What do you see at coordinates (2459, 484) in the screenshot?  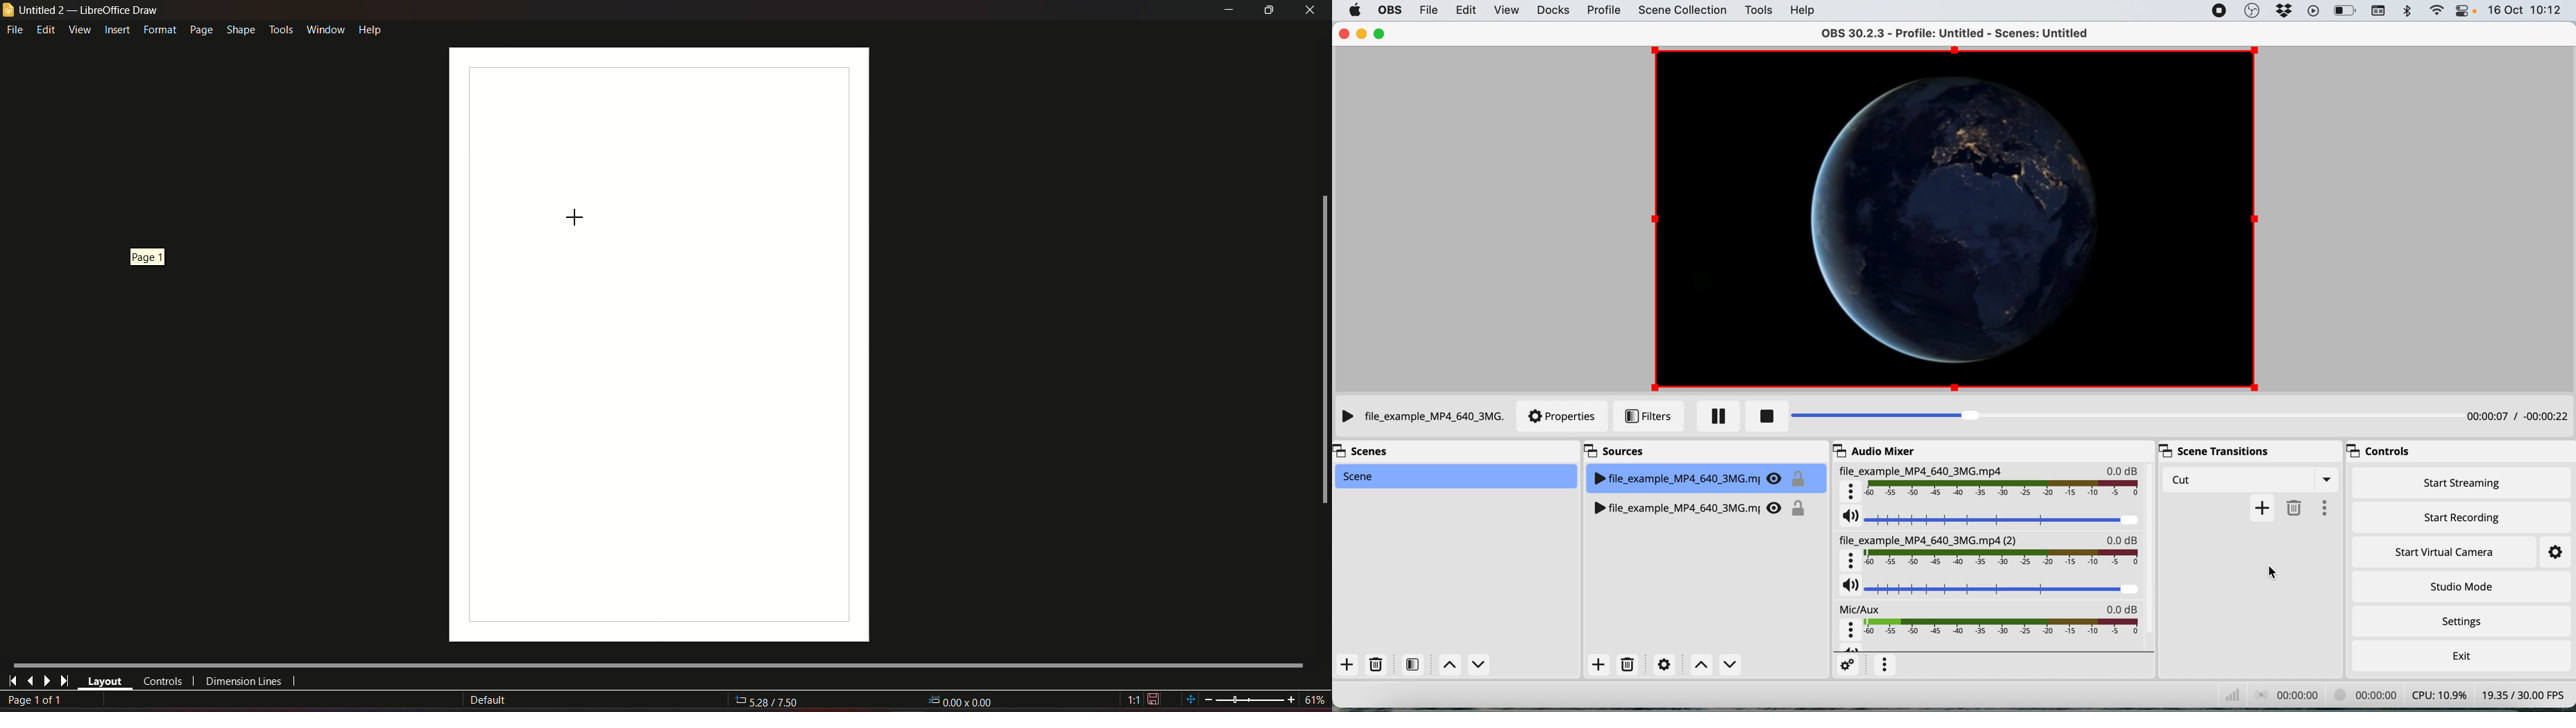 I see `start streaming` at bounding box center [2459, 484].